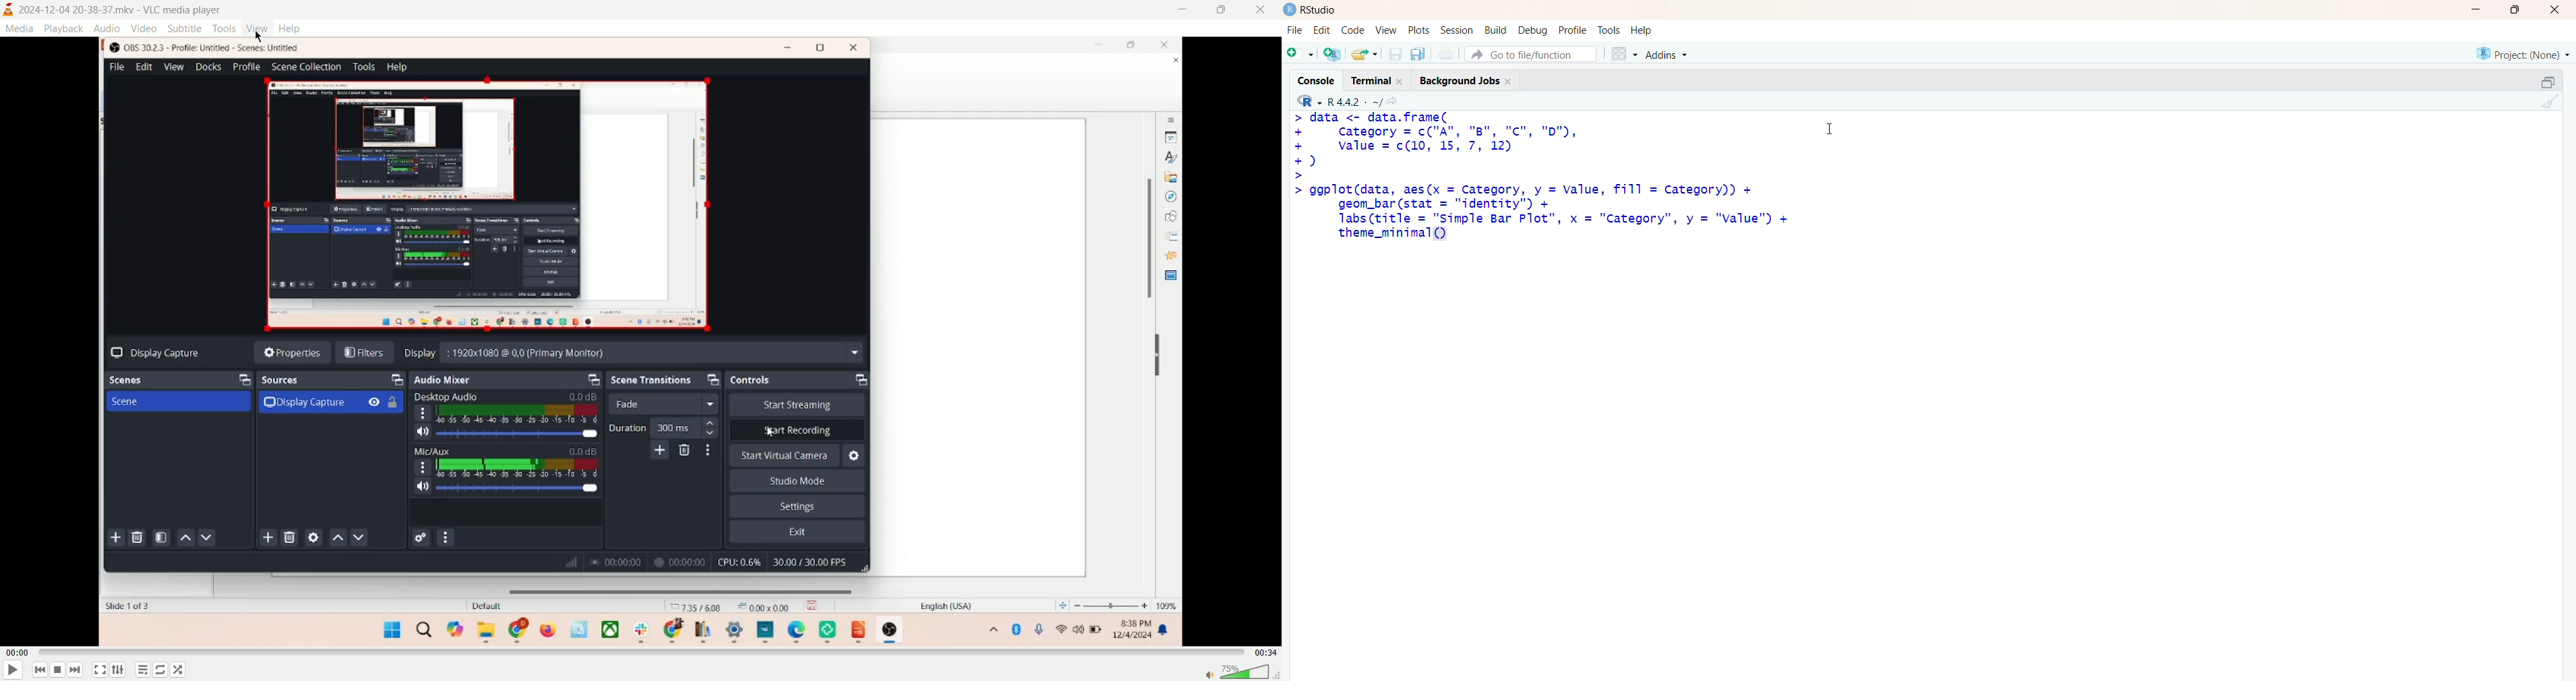  Describe the element at coordinates (1354, 100) in the screenshot. I see ` R language version - R 4.4.2` at that location.